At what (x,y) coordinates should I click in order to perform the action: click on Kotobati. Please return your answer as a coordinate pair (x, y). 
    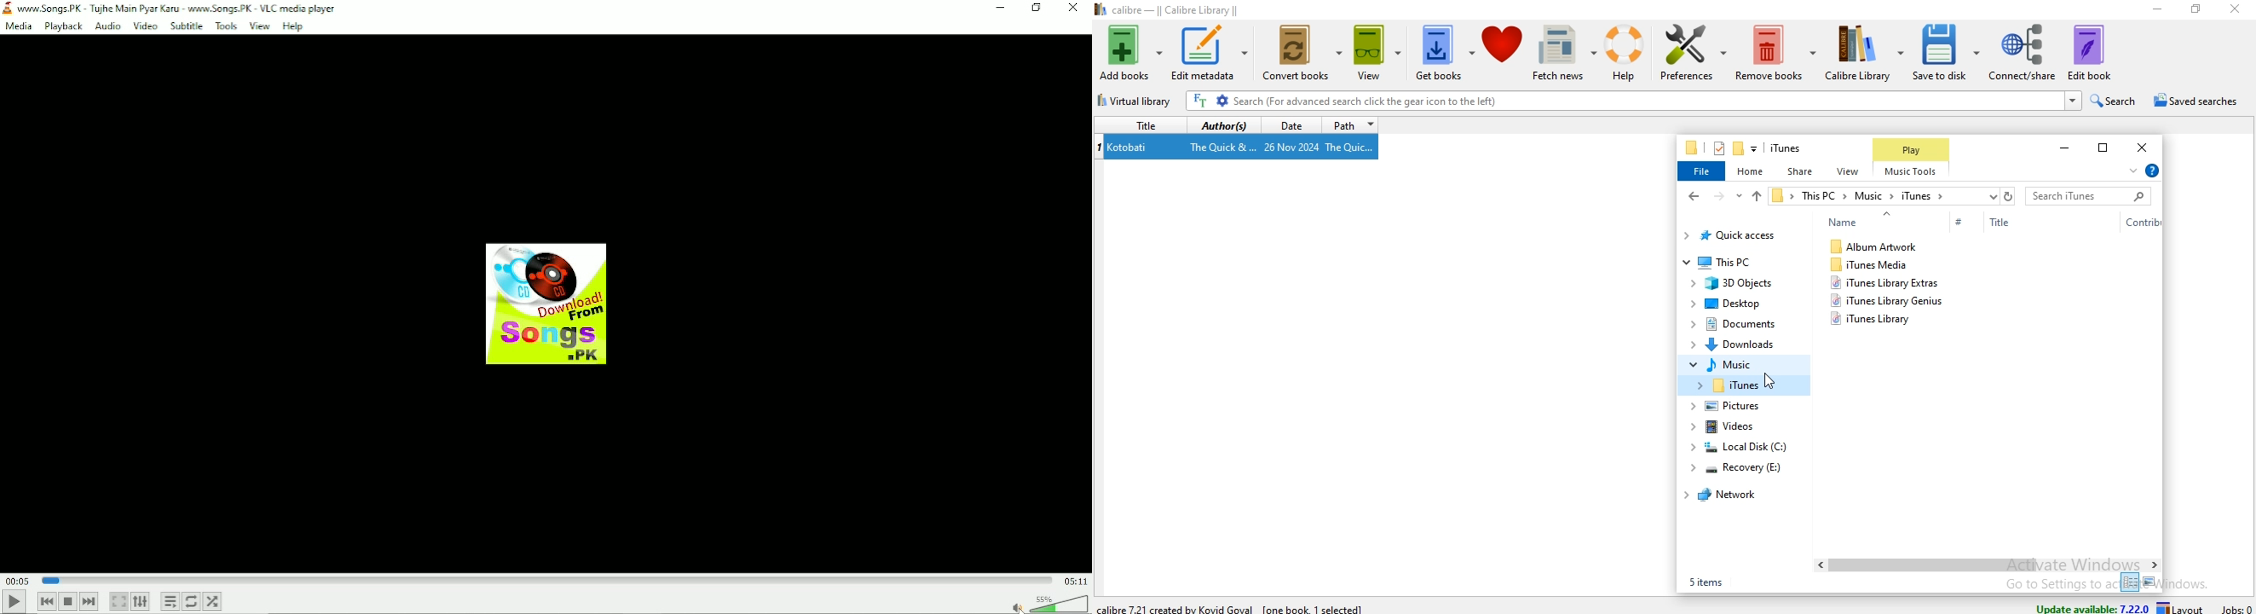
    Looking at the image, I should click on (1129, 148).